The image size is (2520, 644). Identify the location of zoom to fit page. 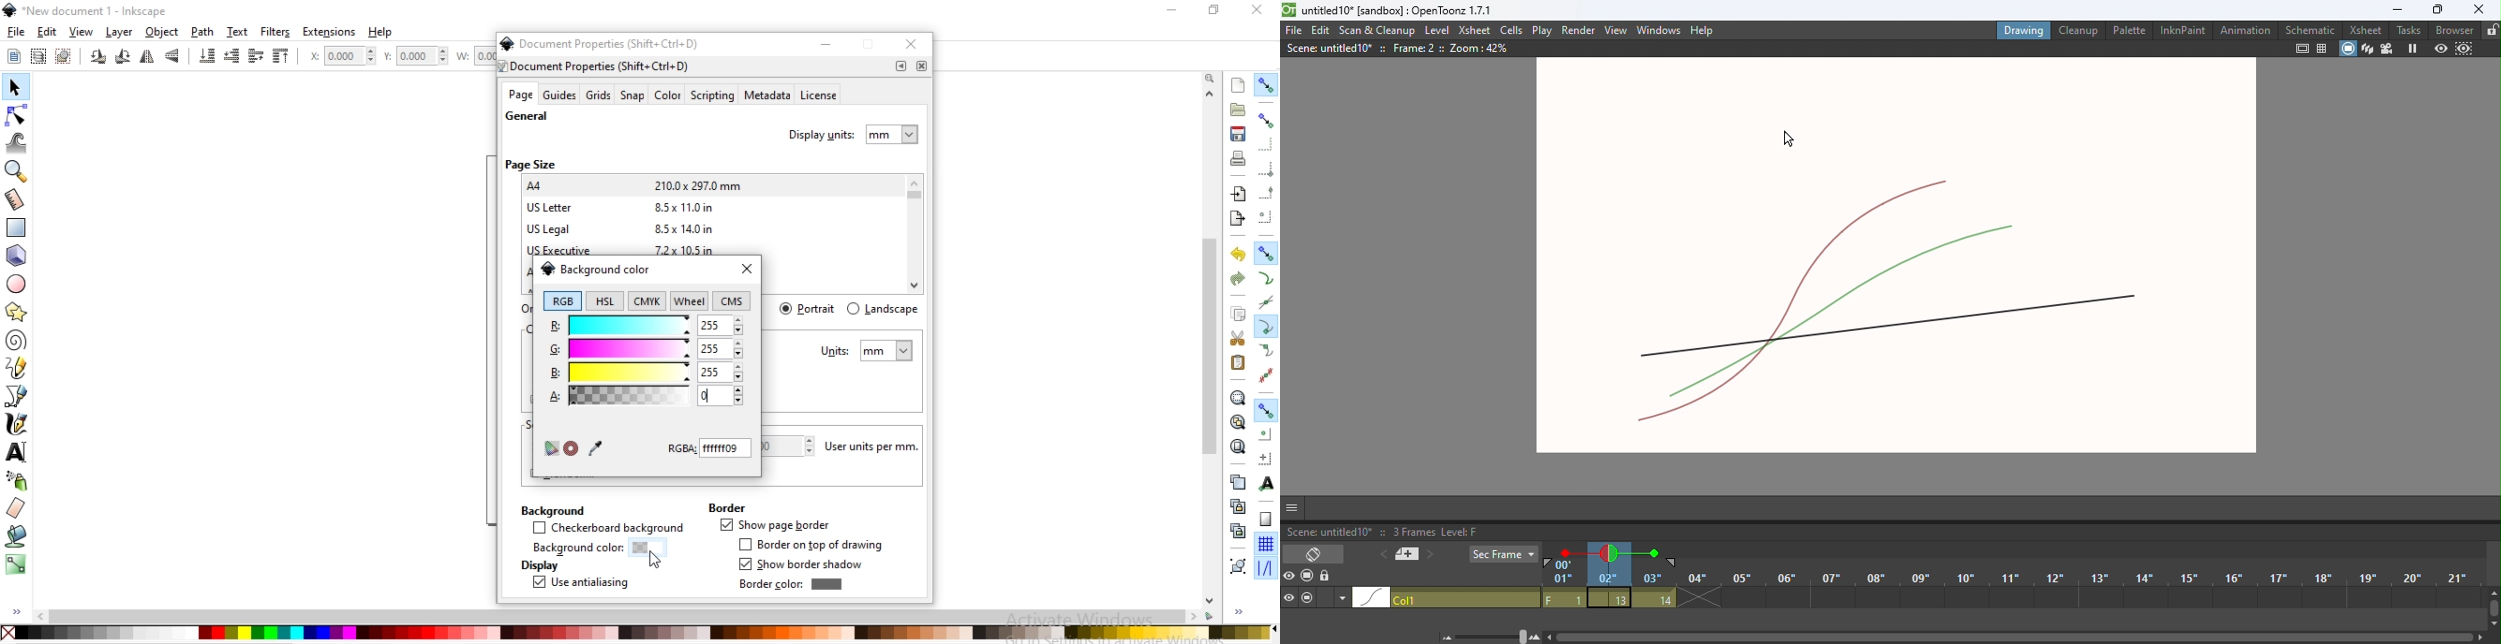
(1237, 446).